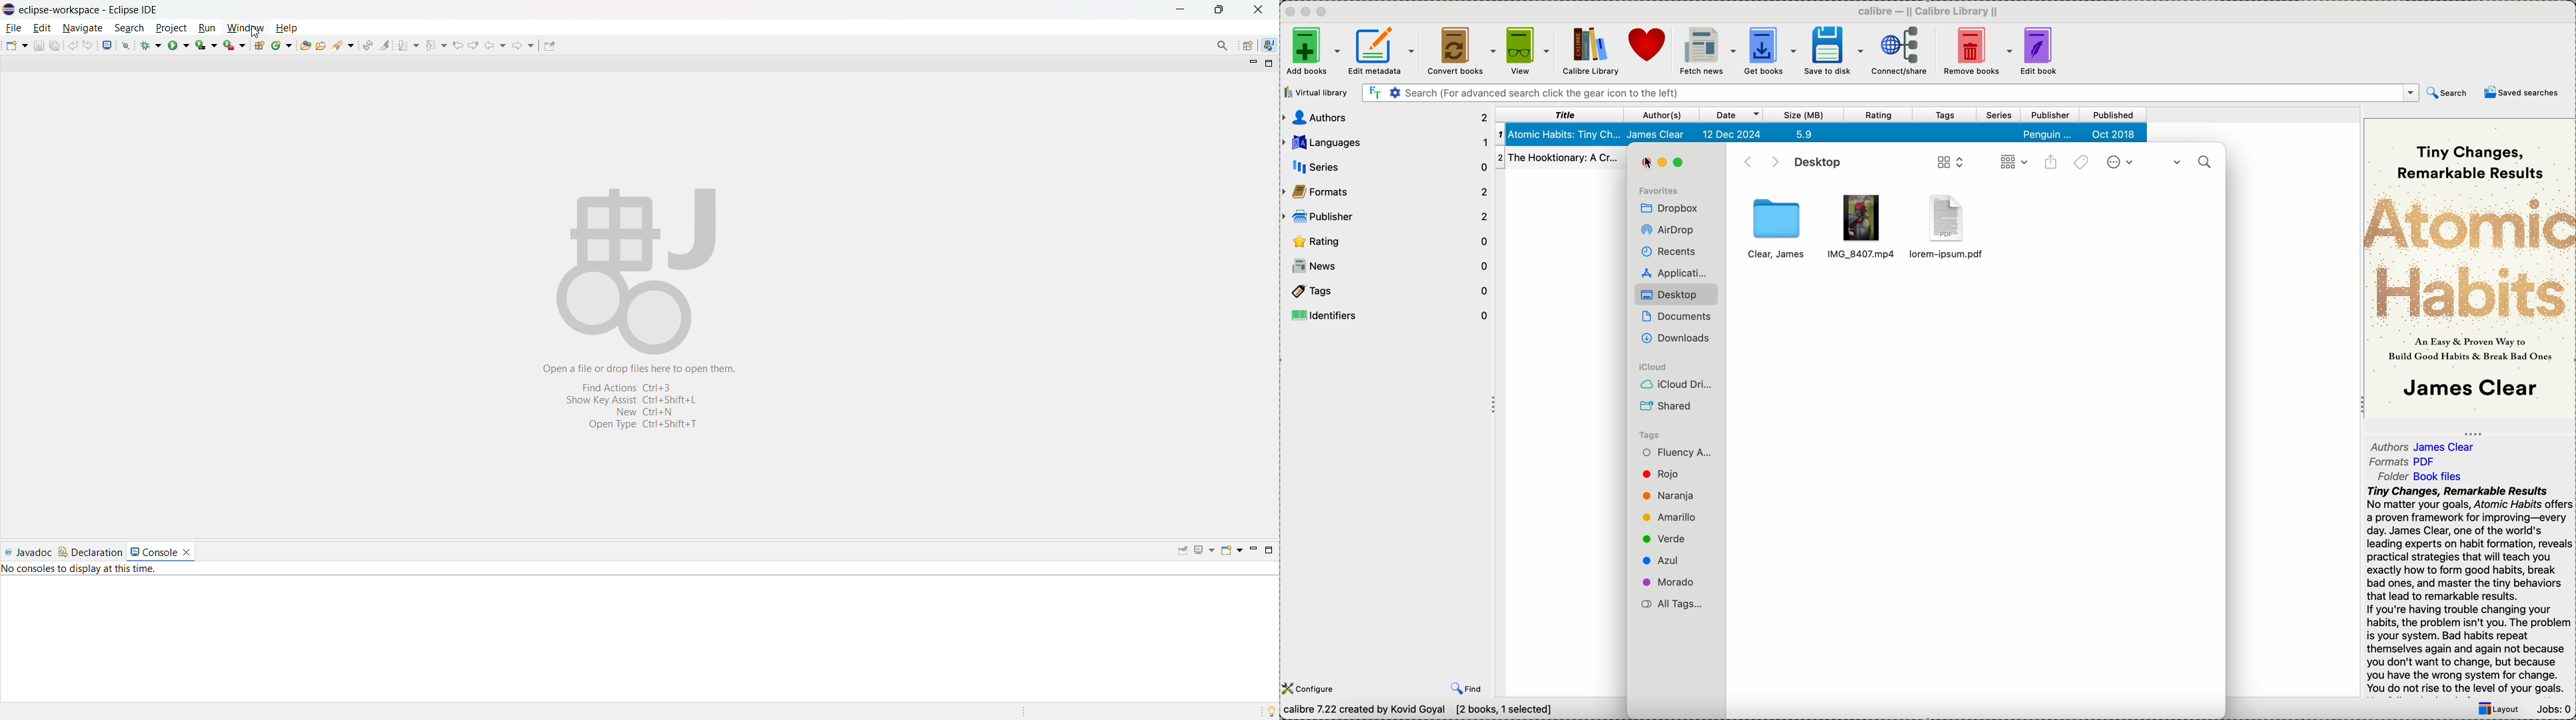 The width and height of the screenshot is (2576, 728). What do you see at coordinates (1776, 231) in the screenshot?
I see `folder` at bounding box center [1776, 231].